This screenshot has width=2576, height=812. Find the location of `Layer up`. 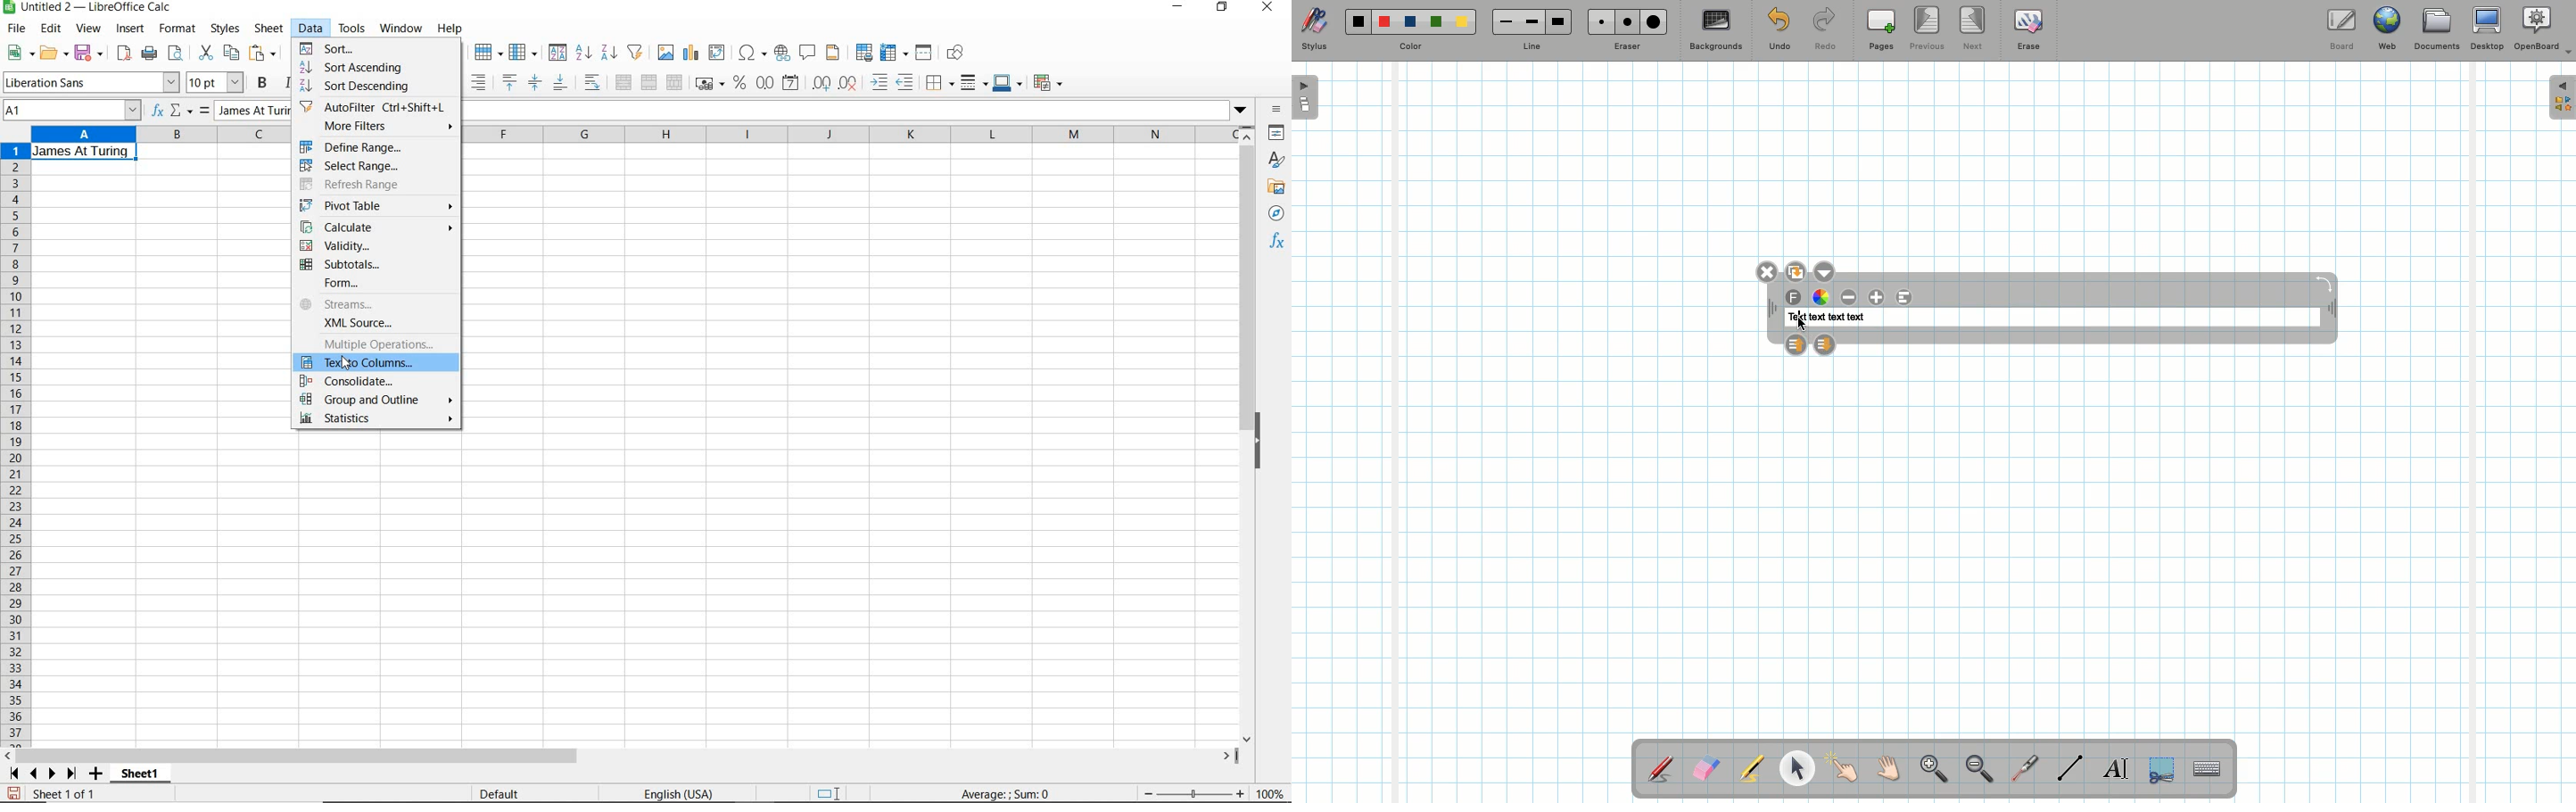

Layer up is located at coordinates (1796, 343).